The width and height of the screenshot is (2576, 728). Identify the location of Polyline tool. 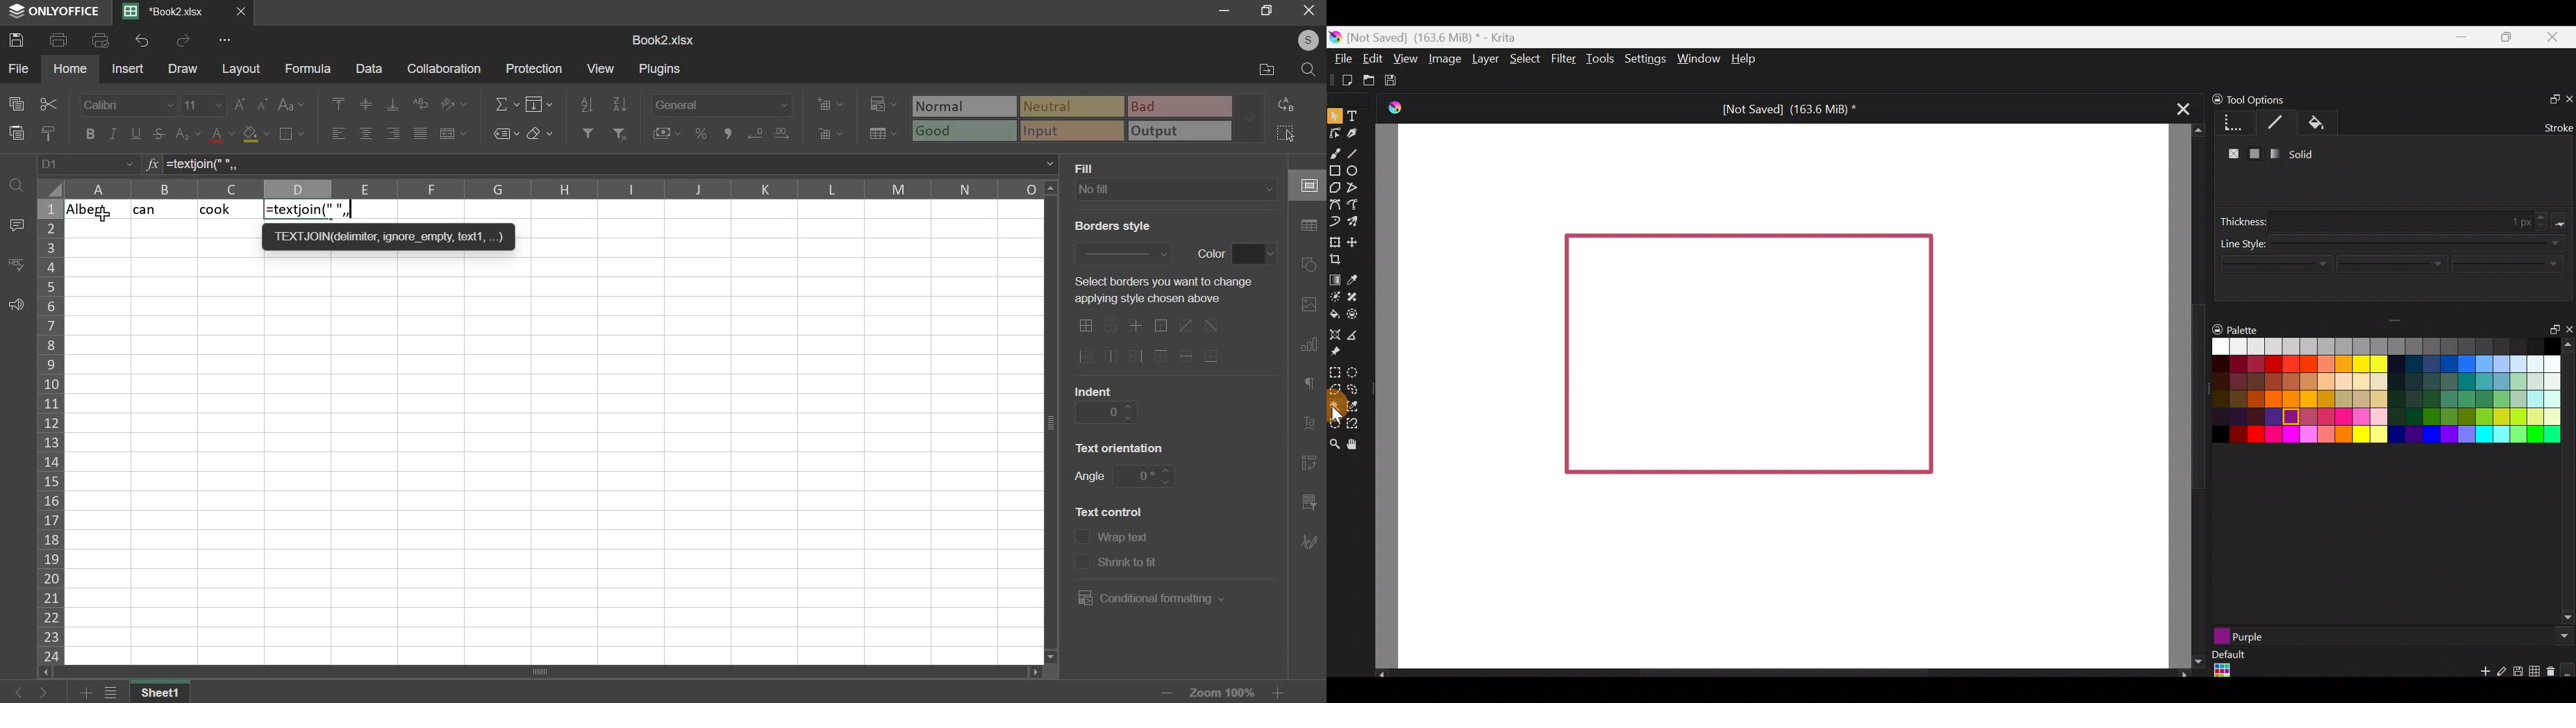
(1356, 188).